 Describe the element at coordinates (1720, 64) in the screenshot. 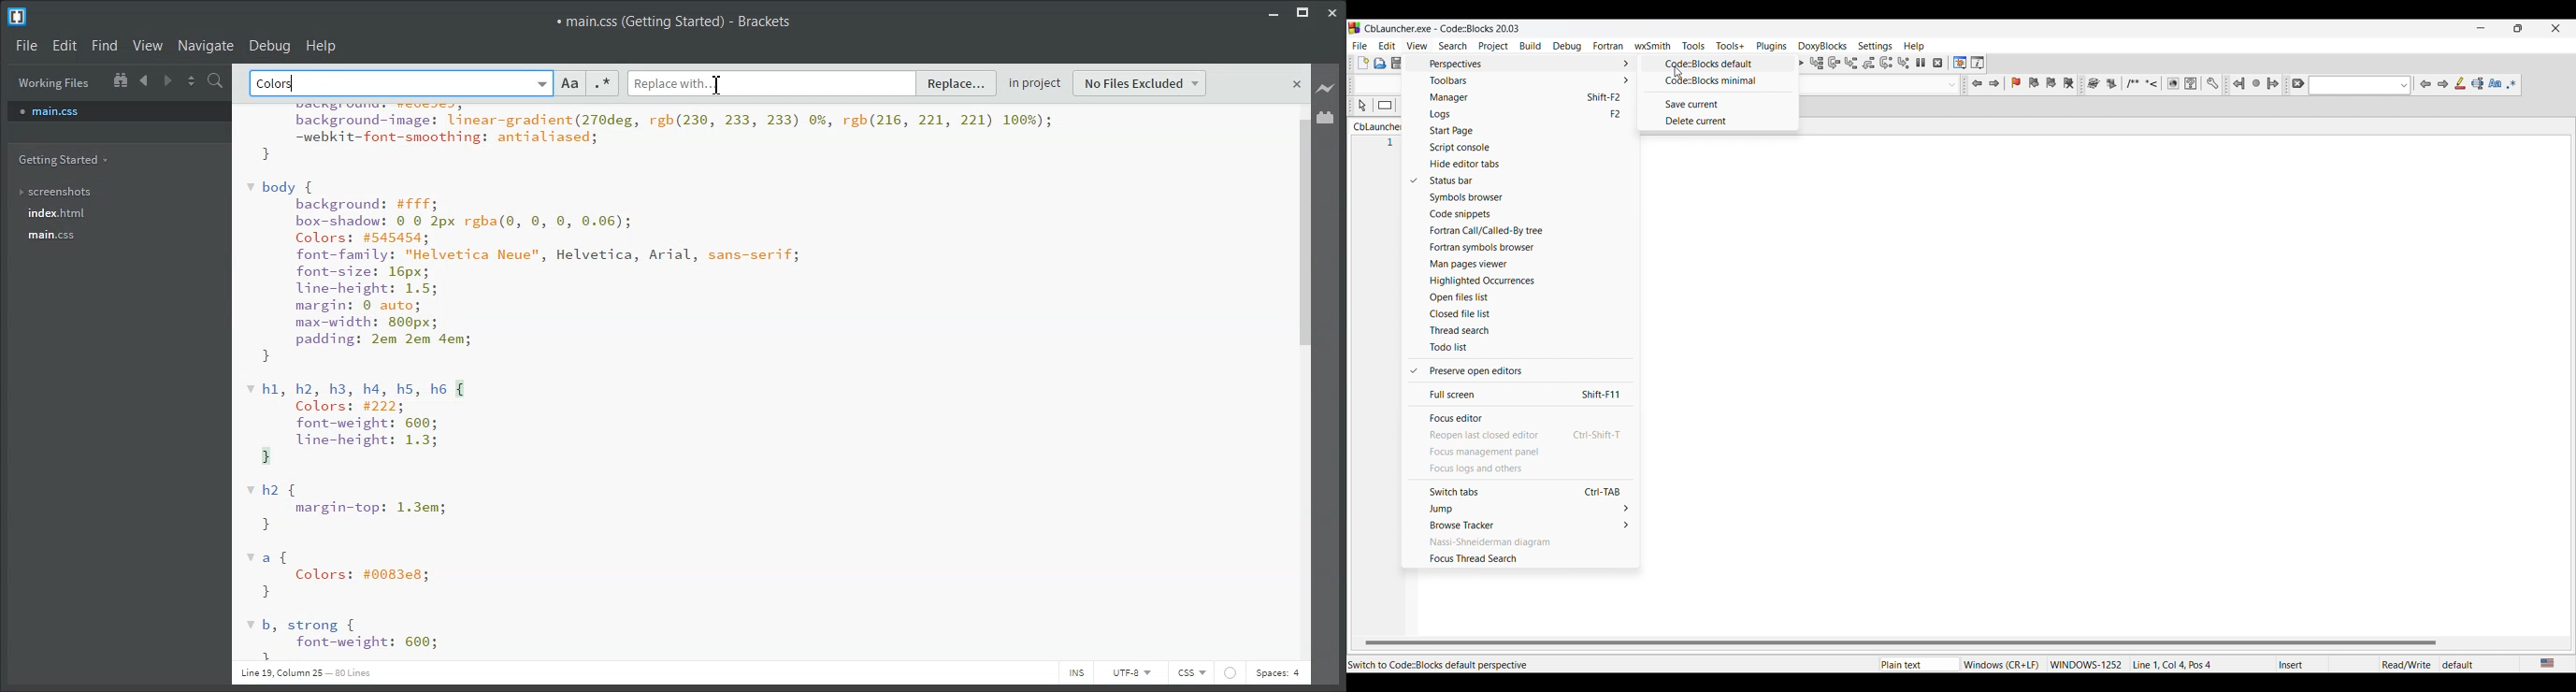

I see `Code::Blocks default` at that location.